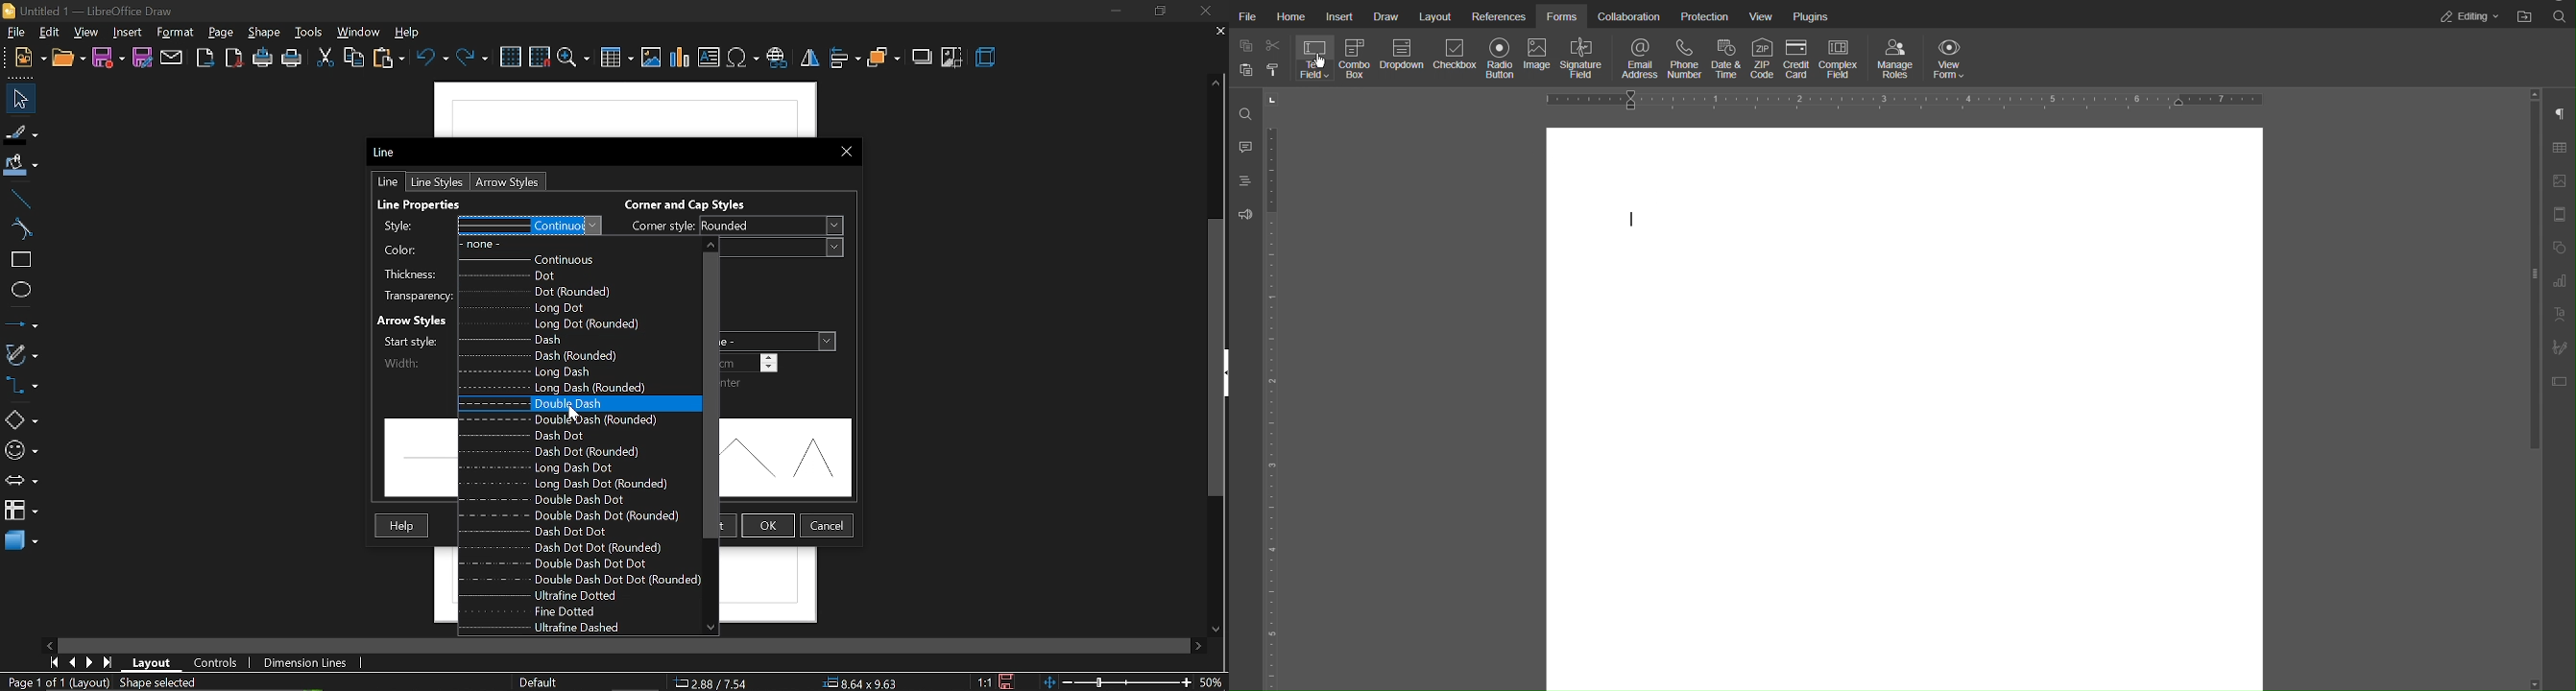  What do you see at coordinates (214, 662) in the screenshot?
I see `controls` at bounding box center [214, 662].